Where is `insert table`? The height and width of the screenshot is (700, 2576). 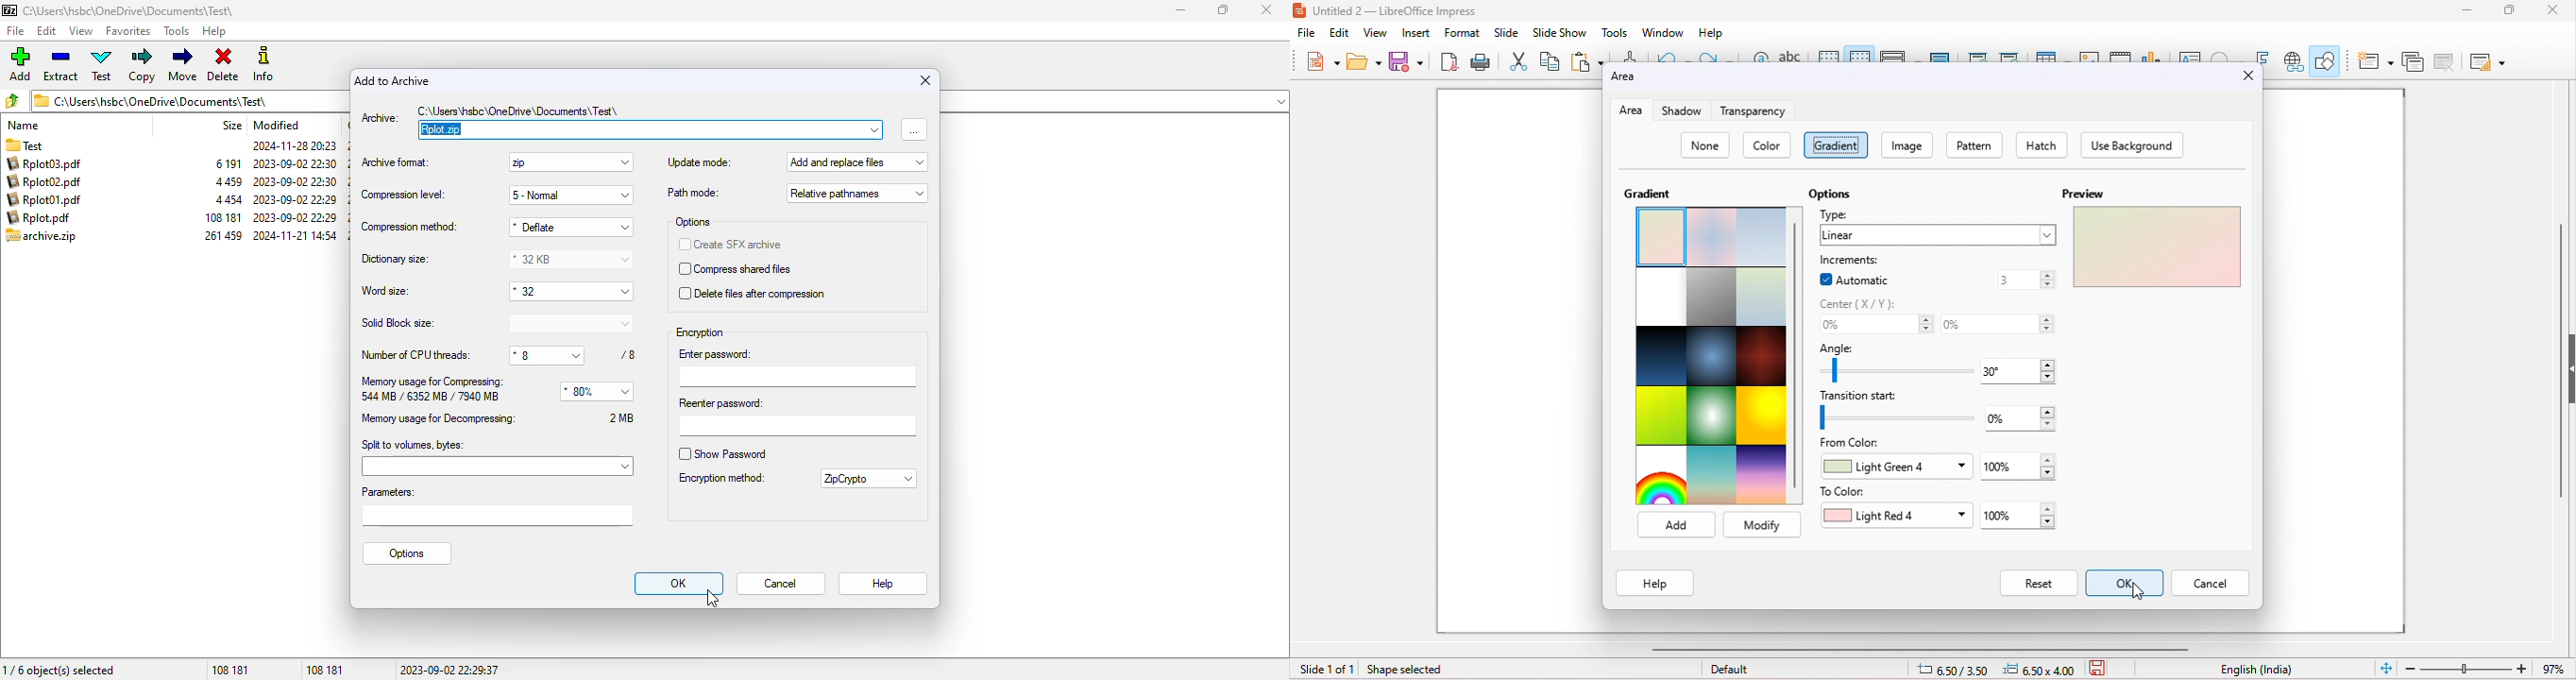 insert table is located at coordinates (2051, 53).